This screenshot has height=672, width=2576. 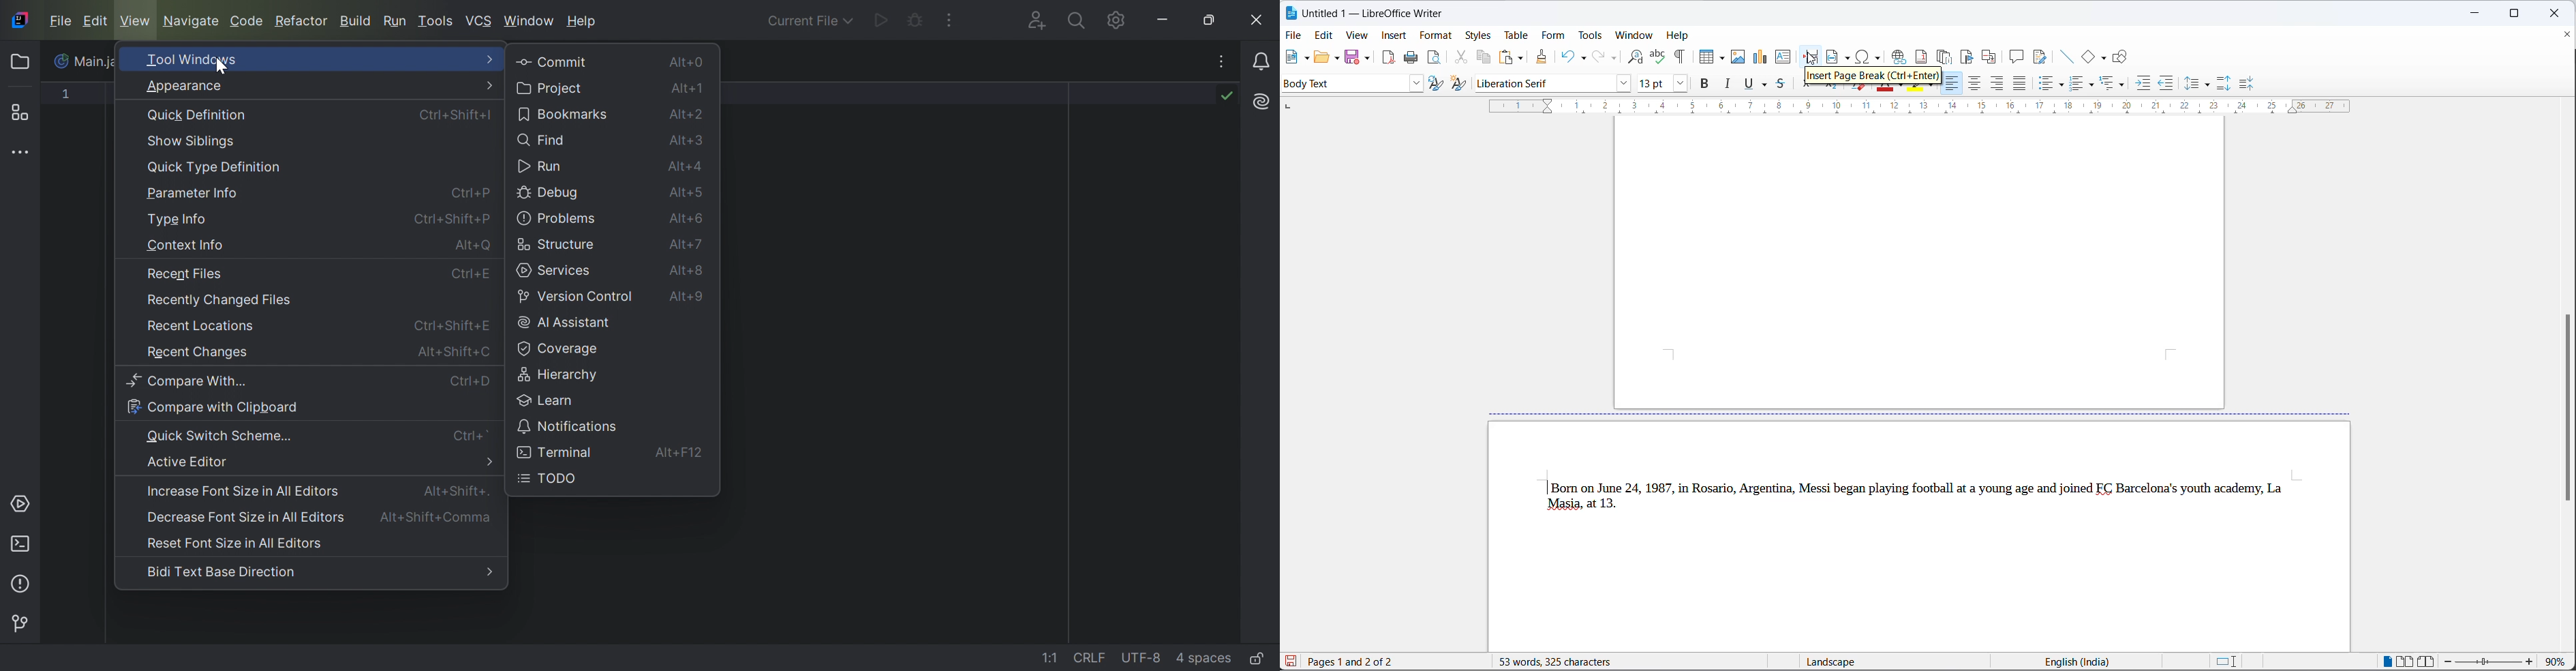 I want to click on , so click(x=1654, y=84).